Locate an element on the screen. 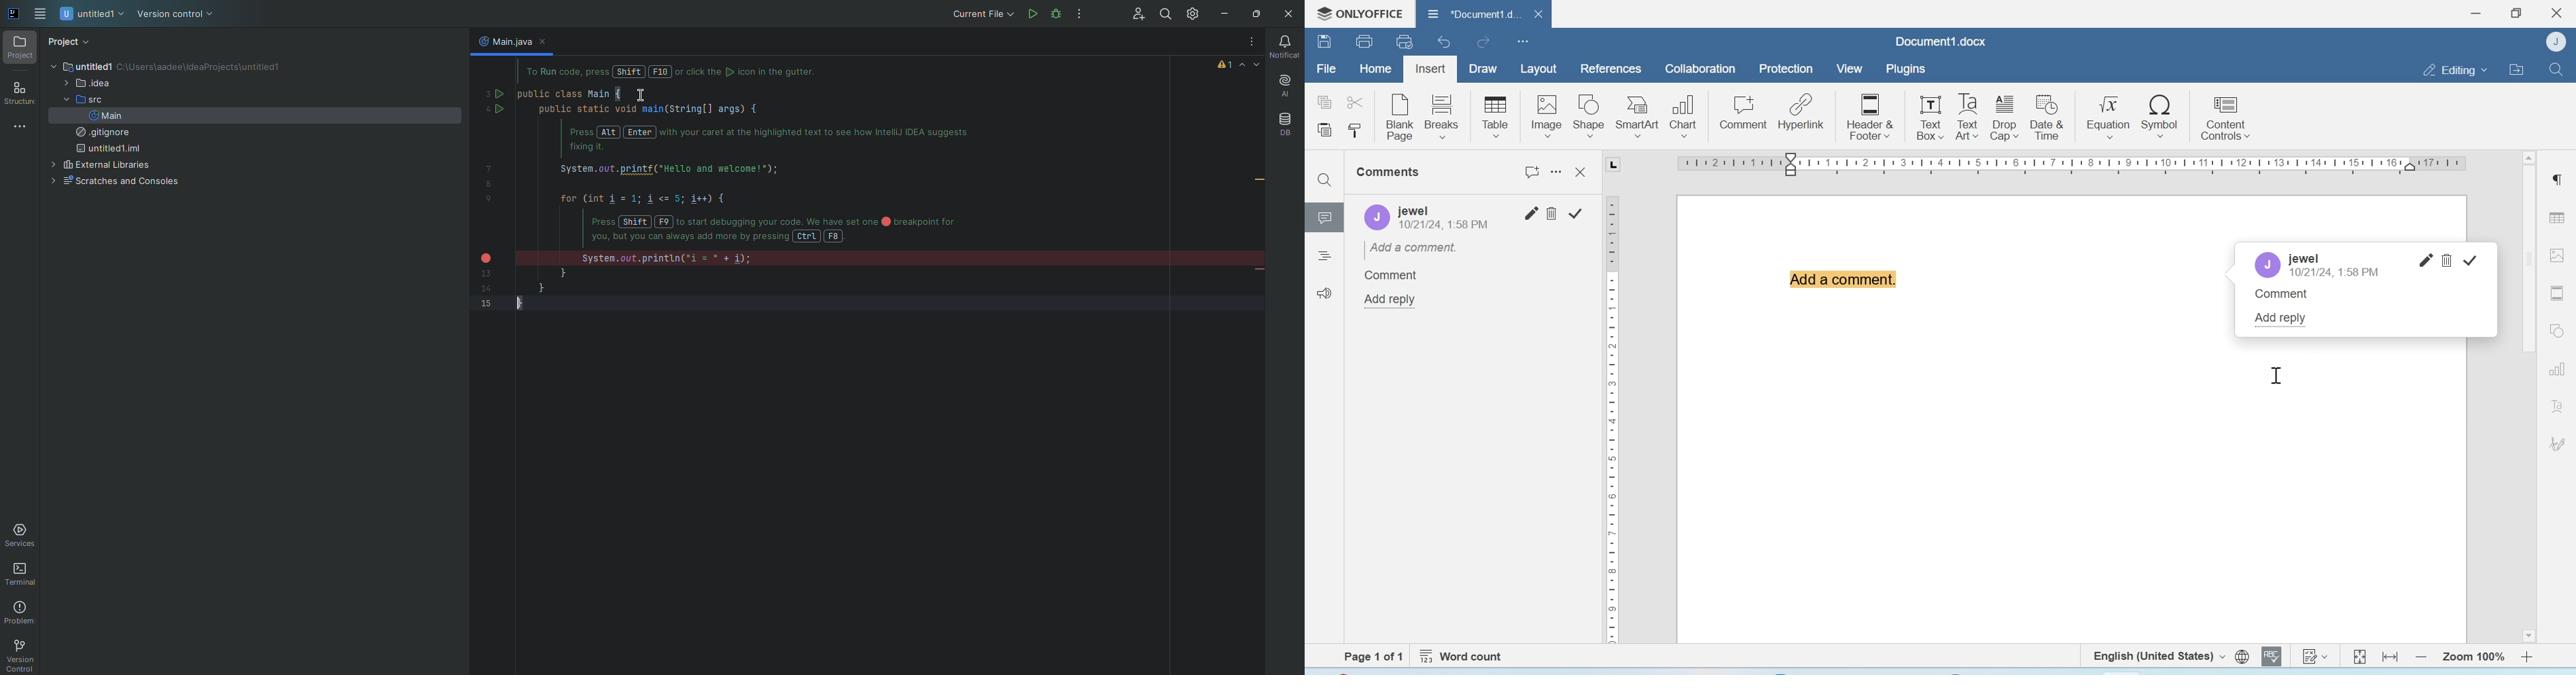  Table is located at coordinates (2557, 217).